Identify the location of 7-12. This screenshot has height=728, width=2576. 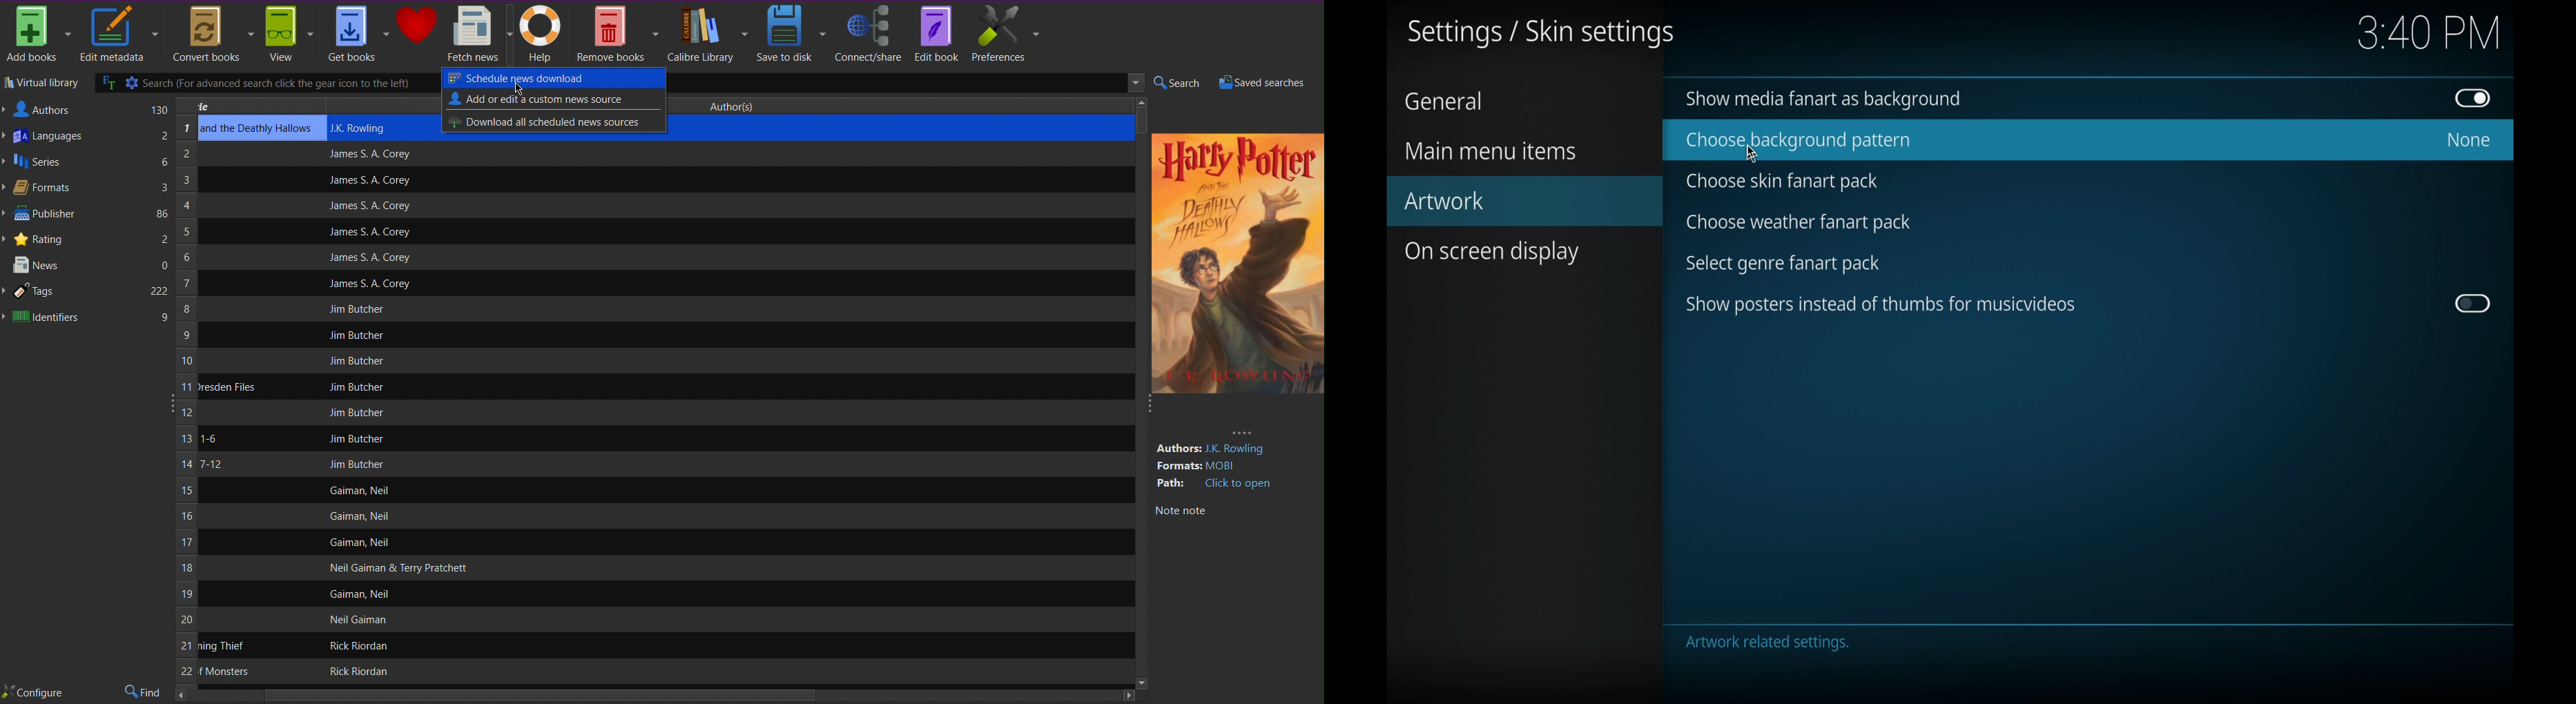
(210, 465).